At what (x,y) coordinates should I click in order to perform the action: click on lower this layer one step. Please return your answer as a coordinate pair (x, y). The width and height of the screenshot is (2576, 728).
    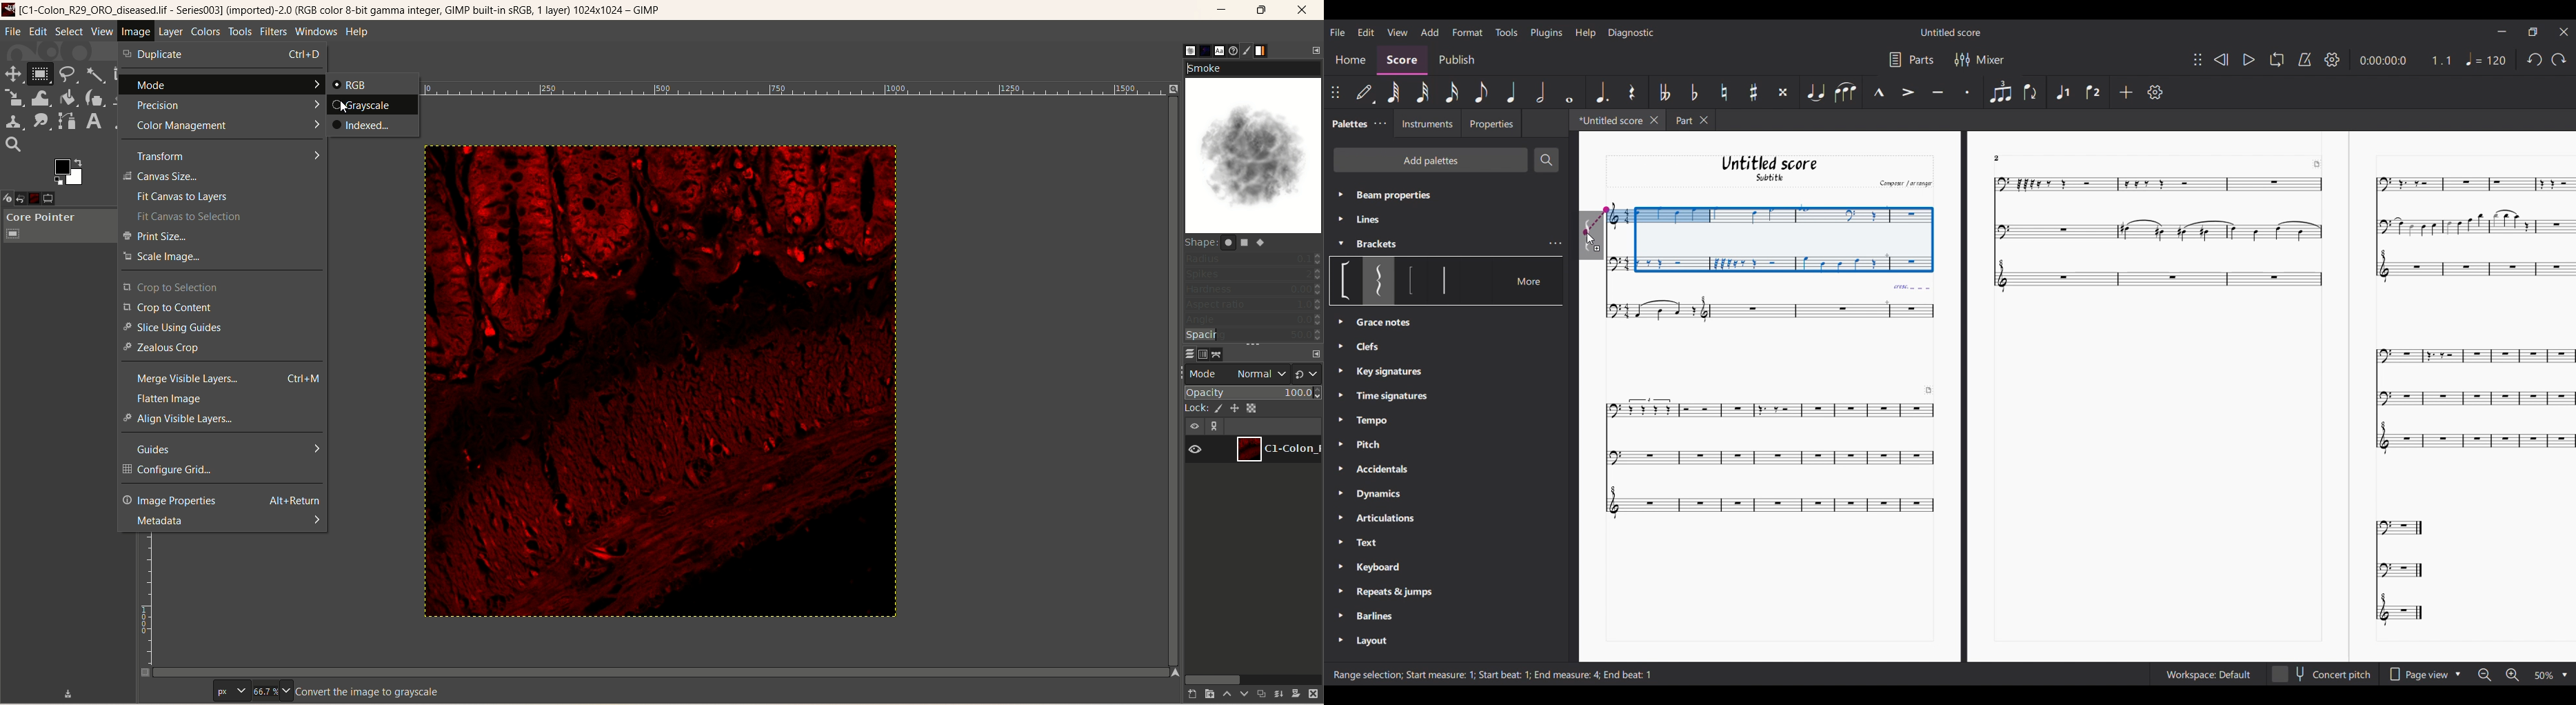
    Looking at the image, I should click on (1244, 695).